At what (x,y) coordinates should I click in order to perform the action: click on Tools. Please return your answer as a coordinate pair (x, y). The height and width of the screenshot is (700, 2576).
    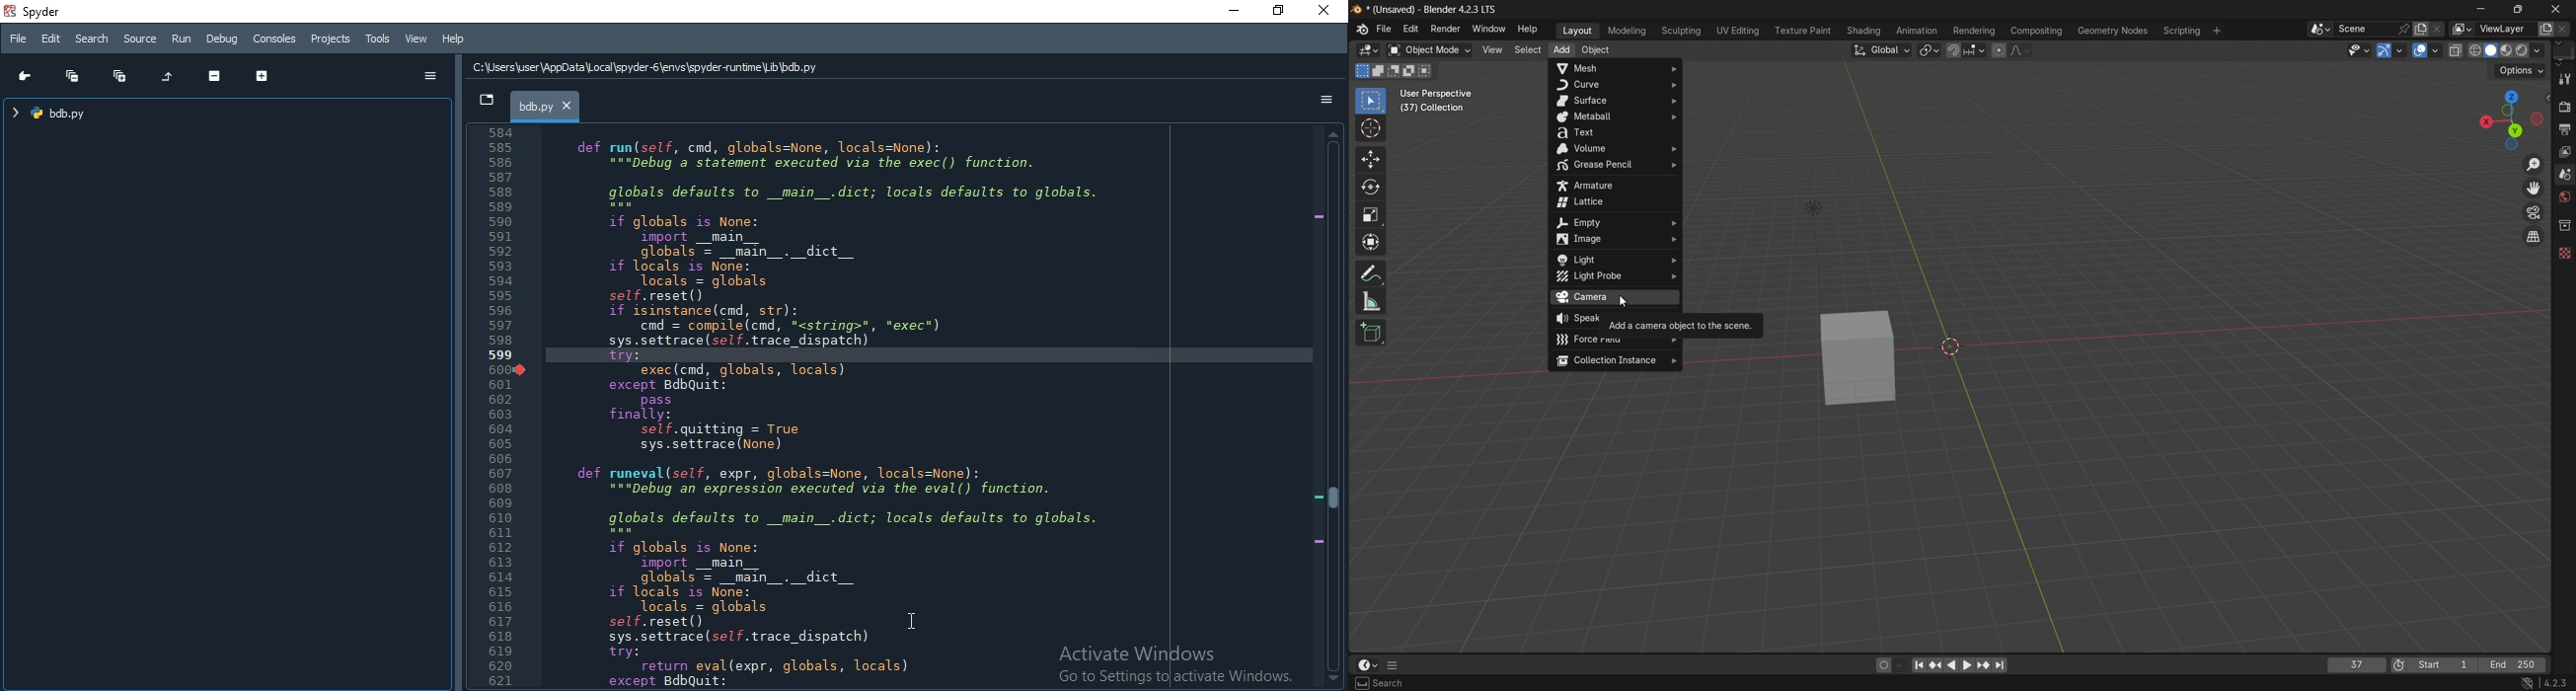
    Looking at the image, I should click on (378, 38).